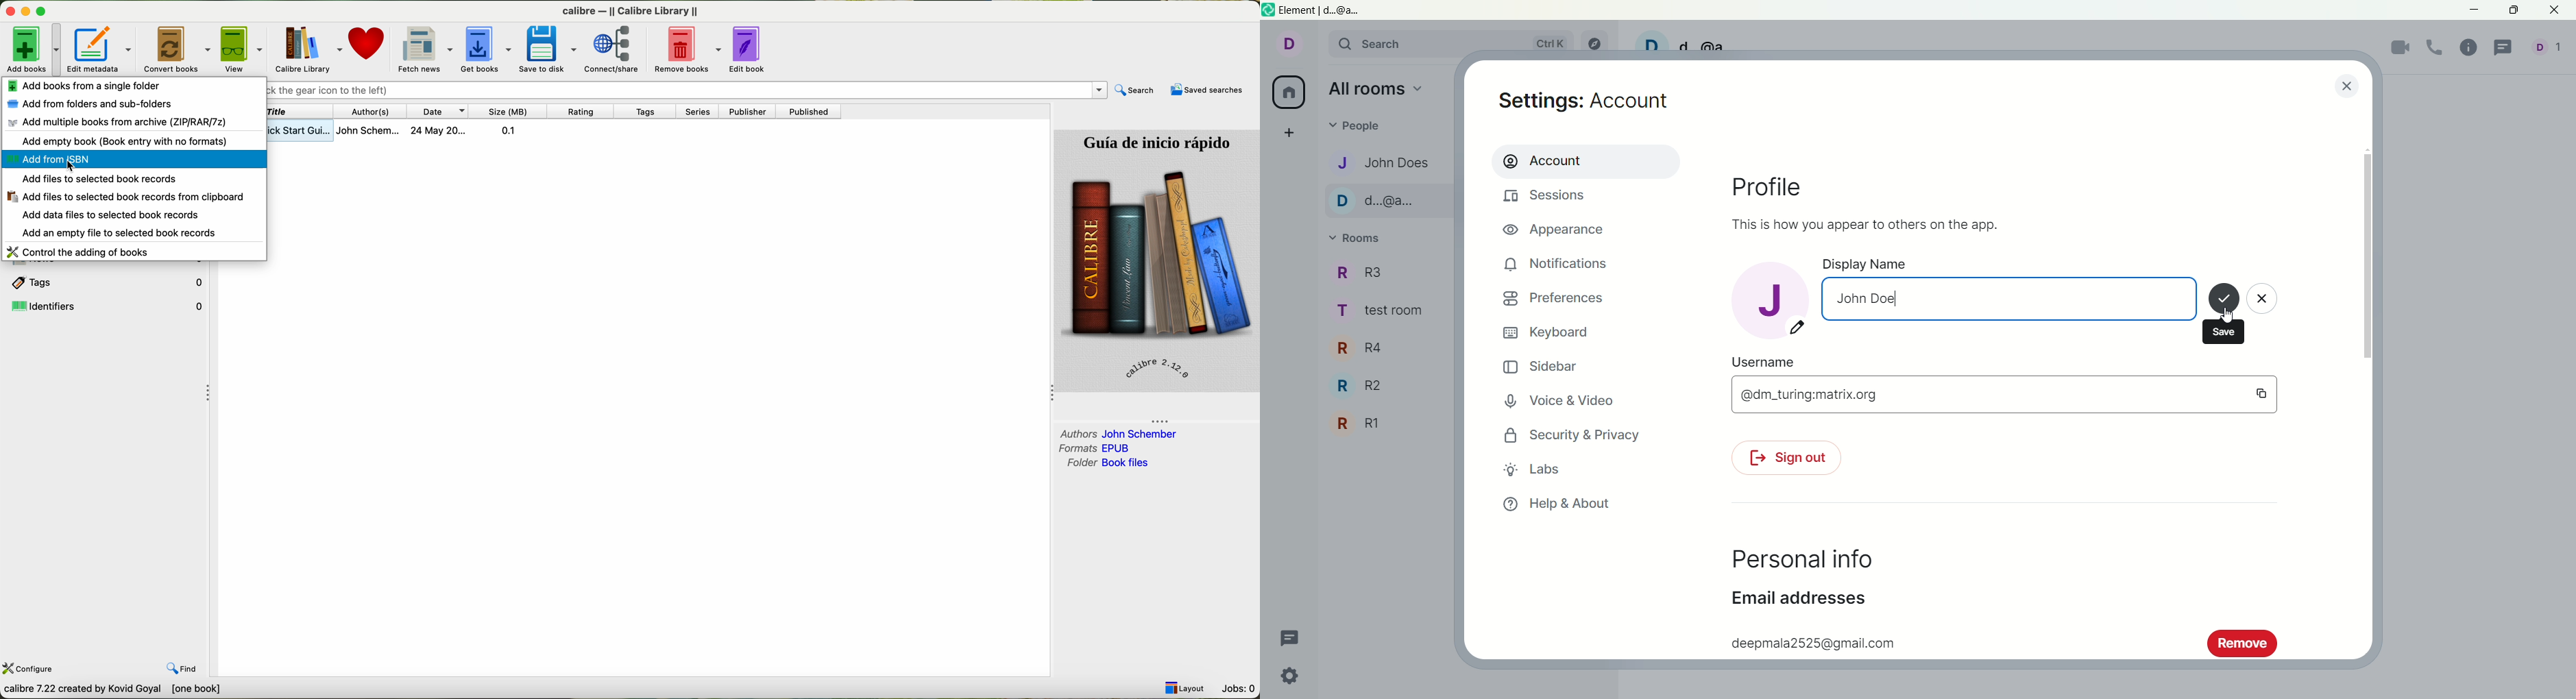  Describe the element at coordinates (2438, 48) in the screenshot. I see `voice call` at that location.